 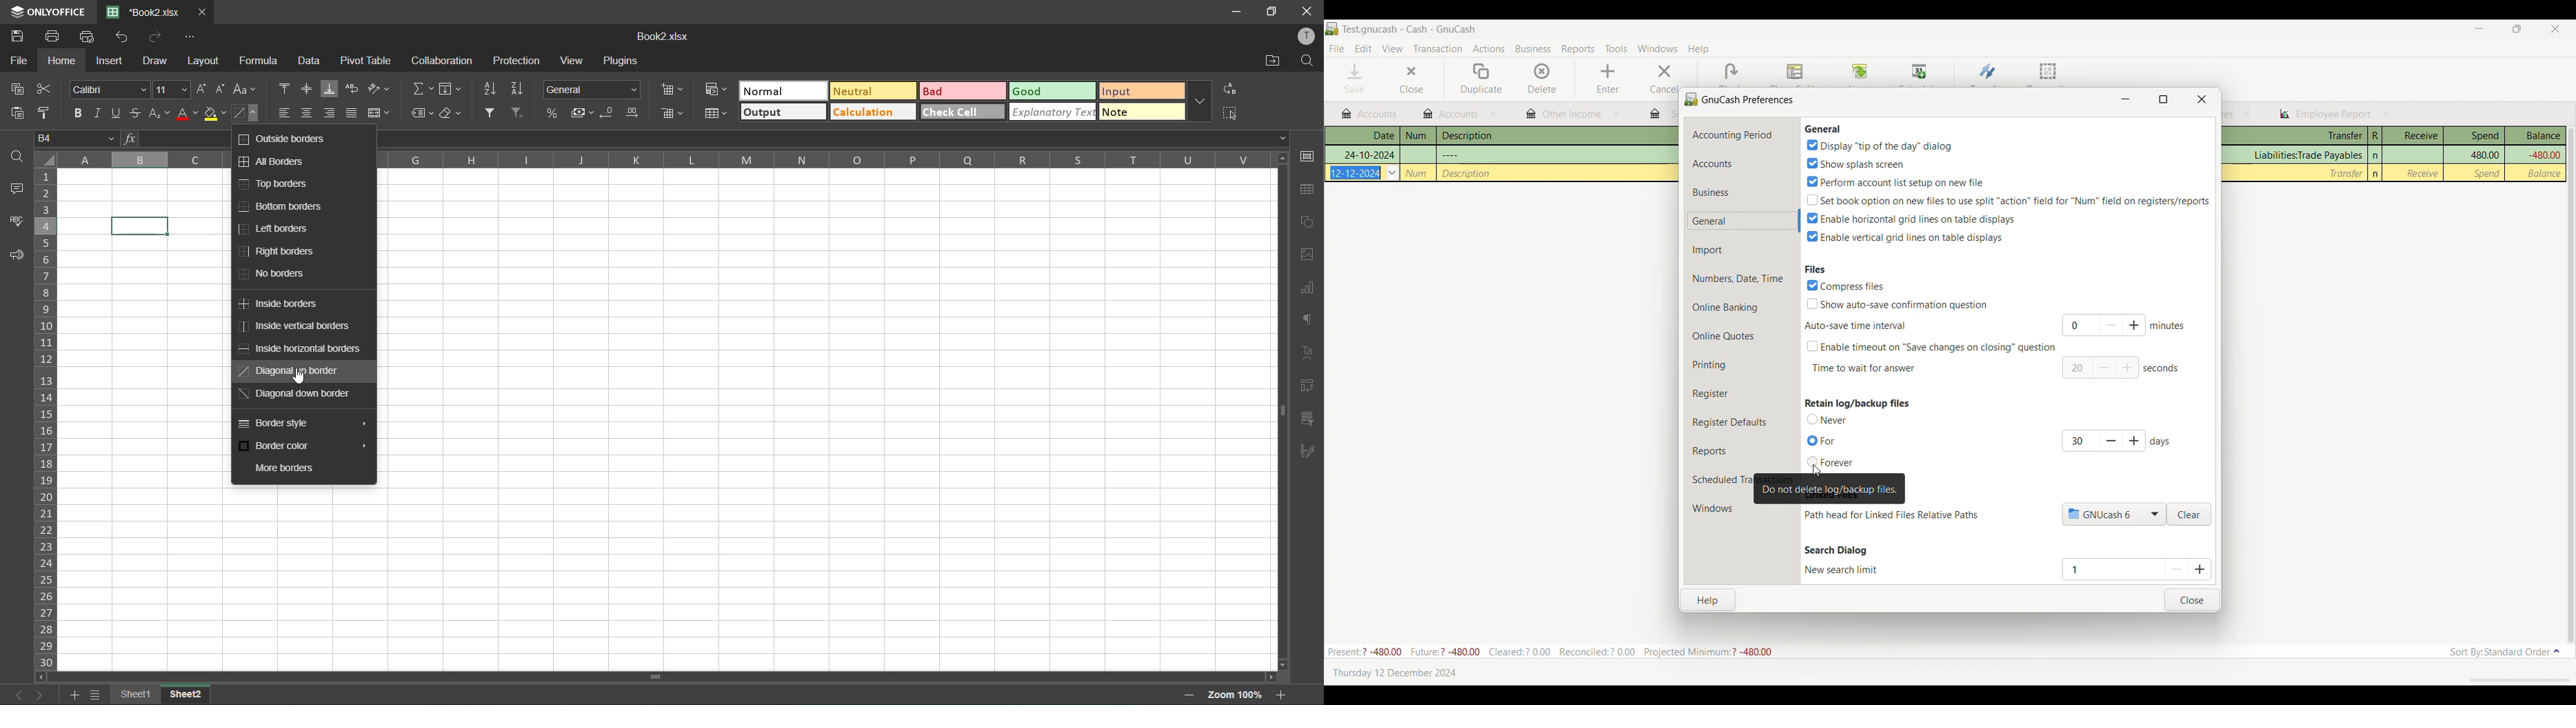 What do you see at coordinates (570, 60) in the screenshot?
I see `view` at bounding box center [570, 60].